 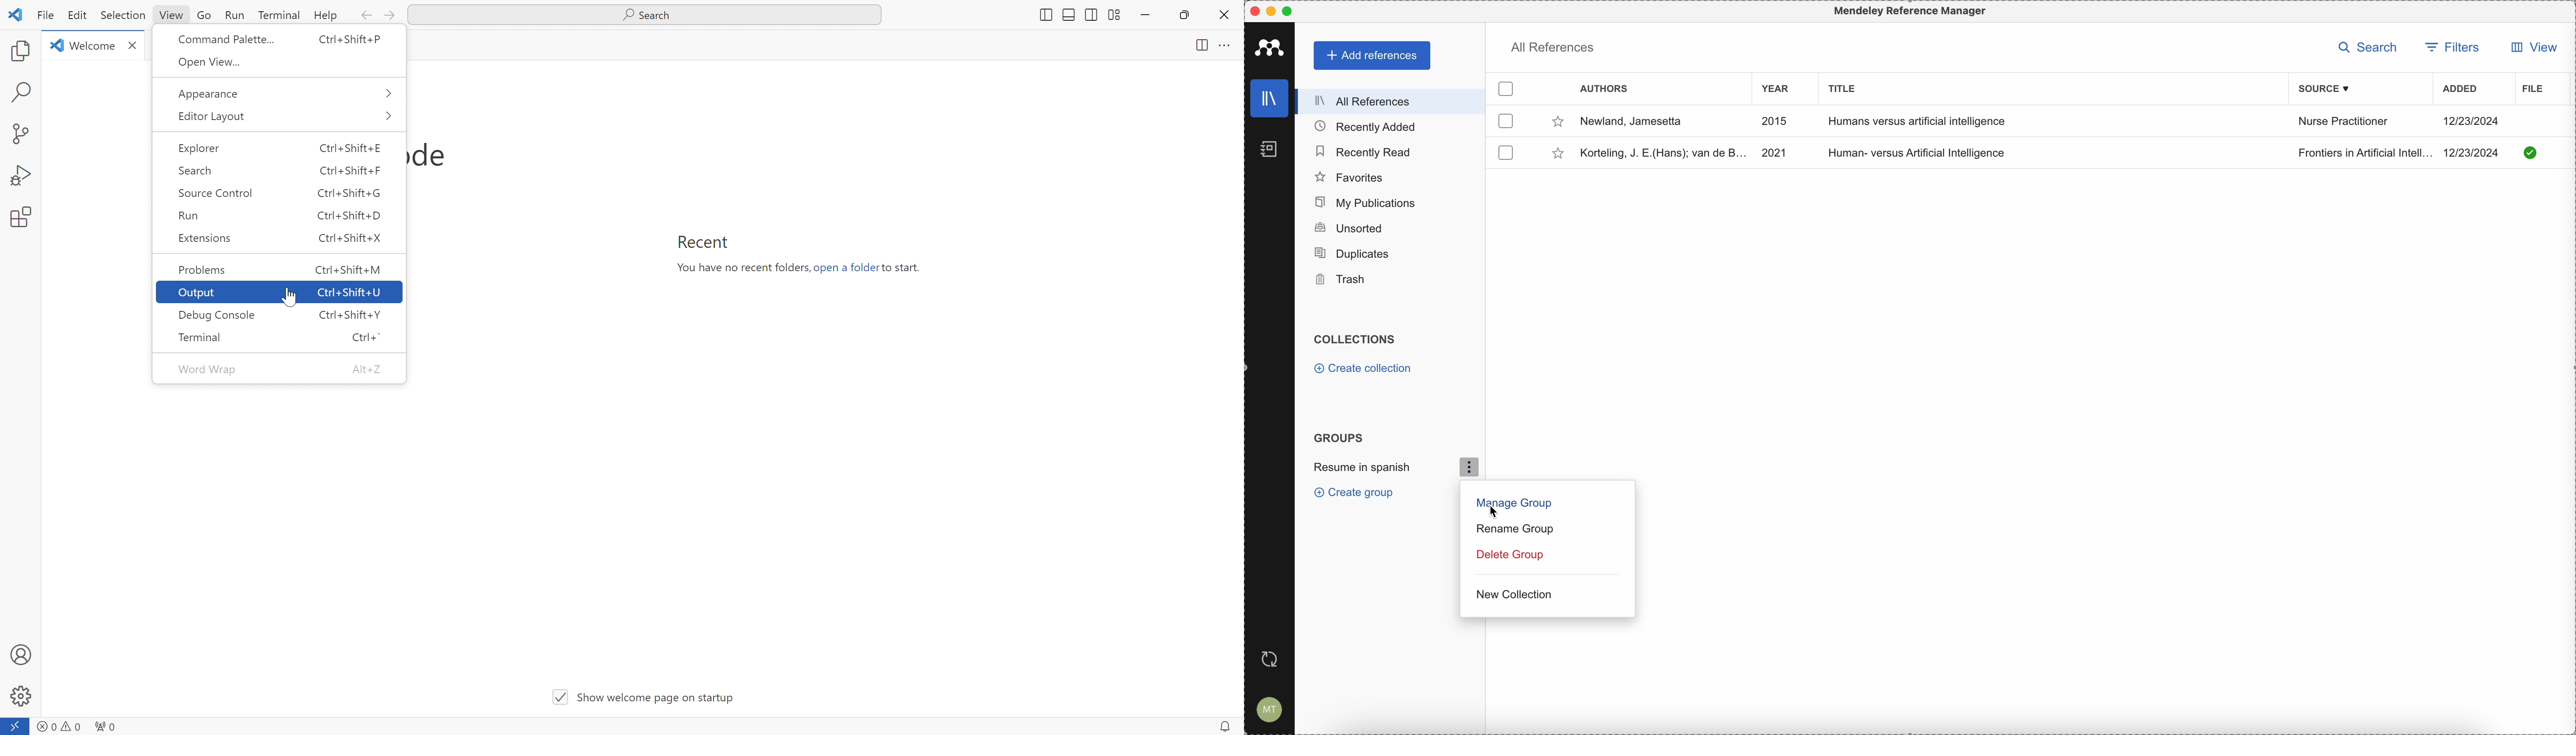 What do you see at coordinates (1908, 11) in the screenshot?
I see `Mendeley Reference Manager` at bounding box center [1908, 11].